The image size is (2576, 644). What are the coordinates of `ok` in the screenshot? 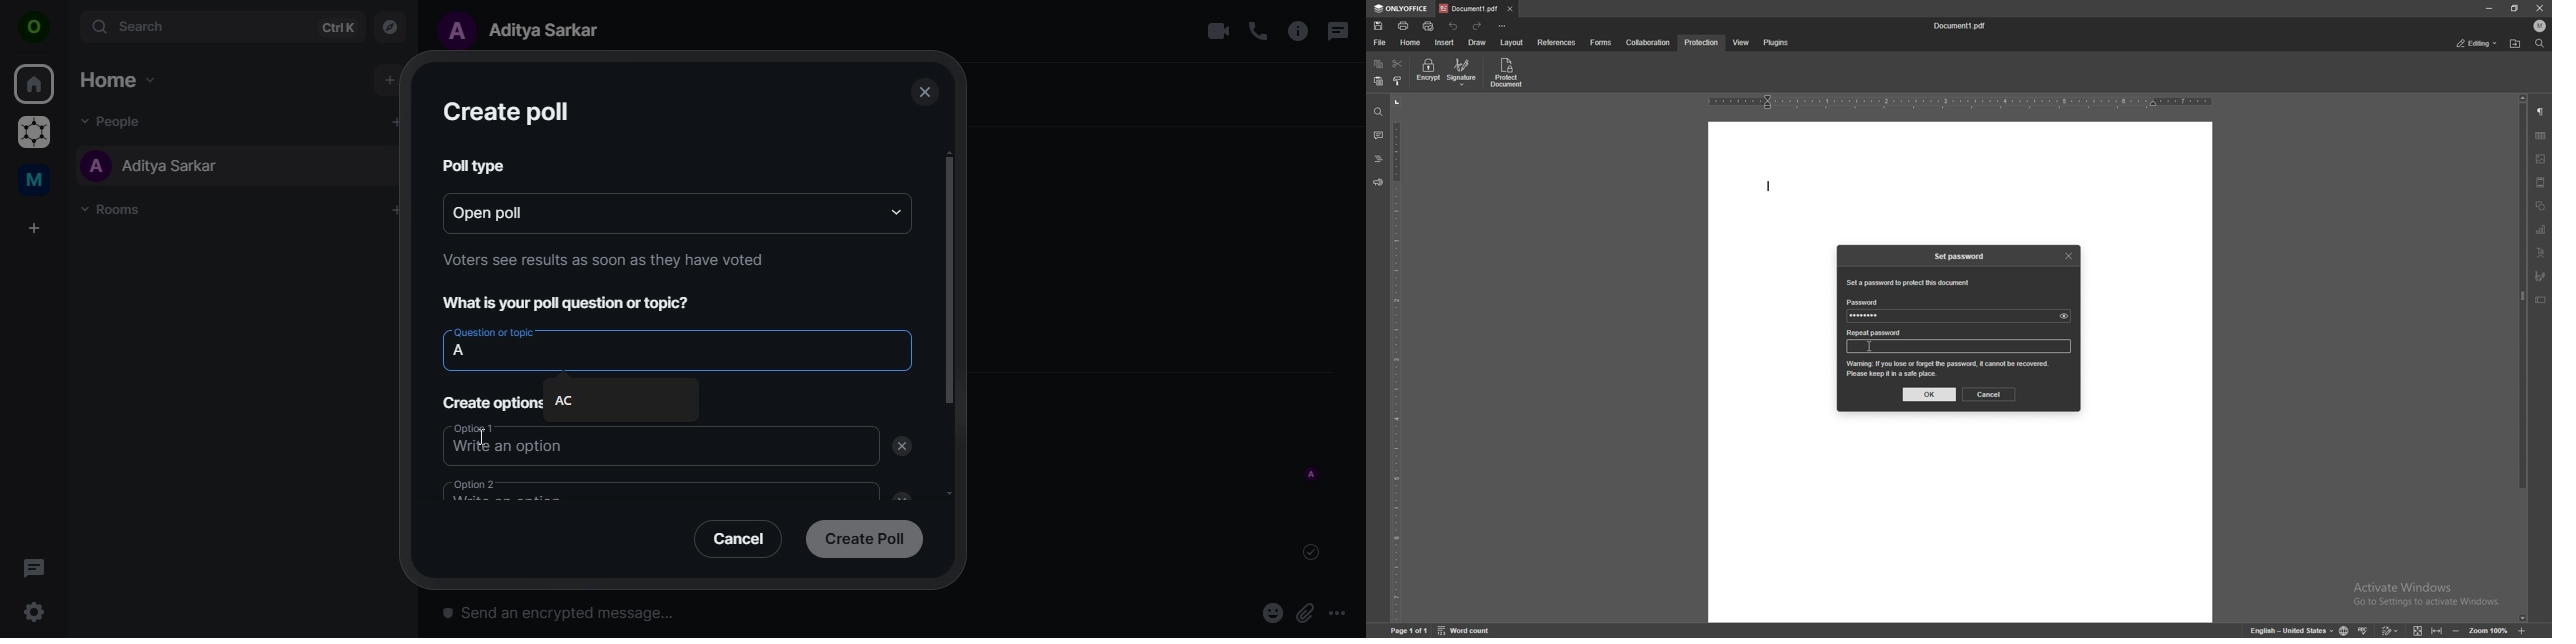 It's located at (1930, 394).